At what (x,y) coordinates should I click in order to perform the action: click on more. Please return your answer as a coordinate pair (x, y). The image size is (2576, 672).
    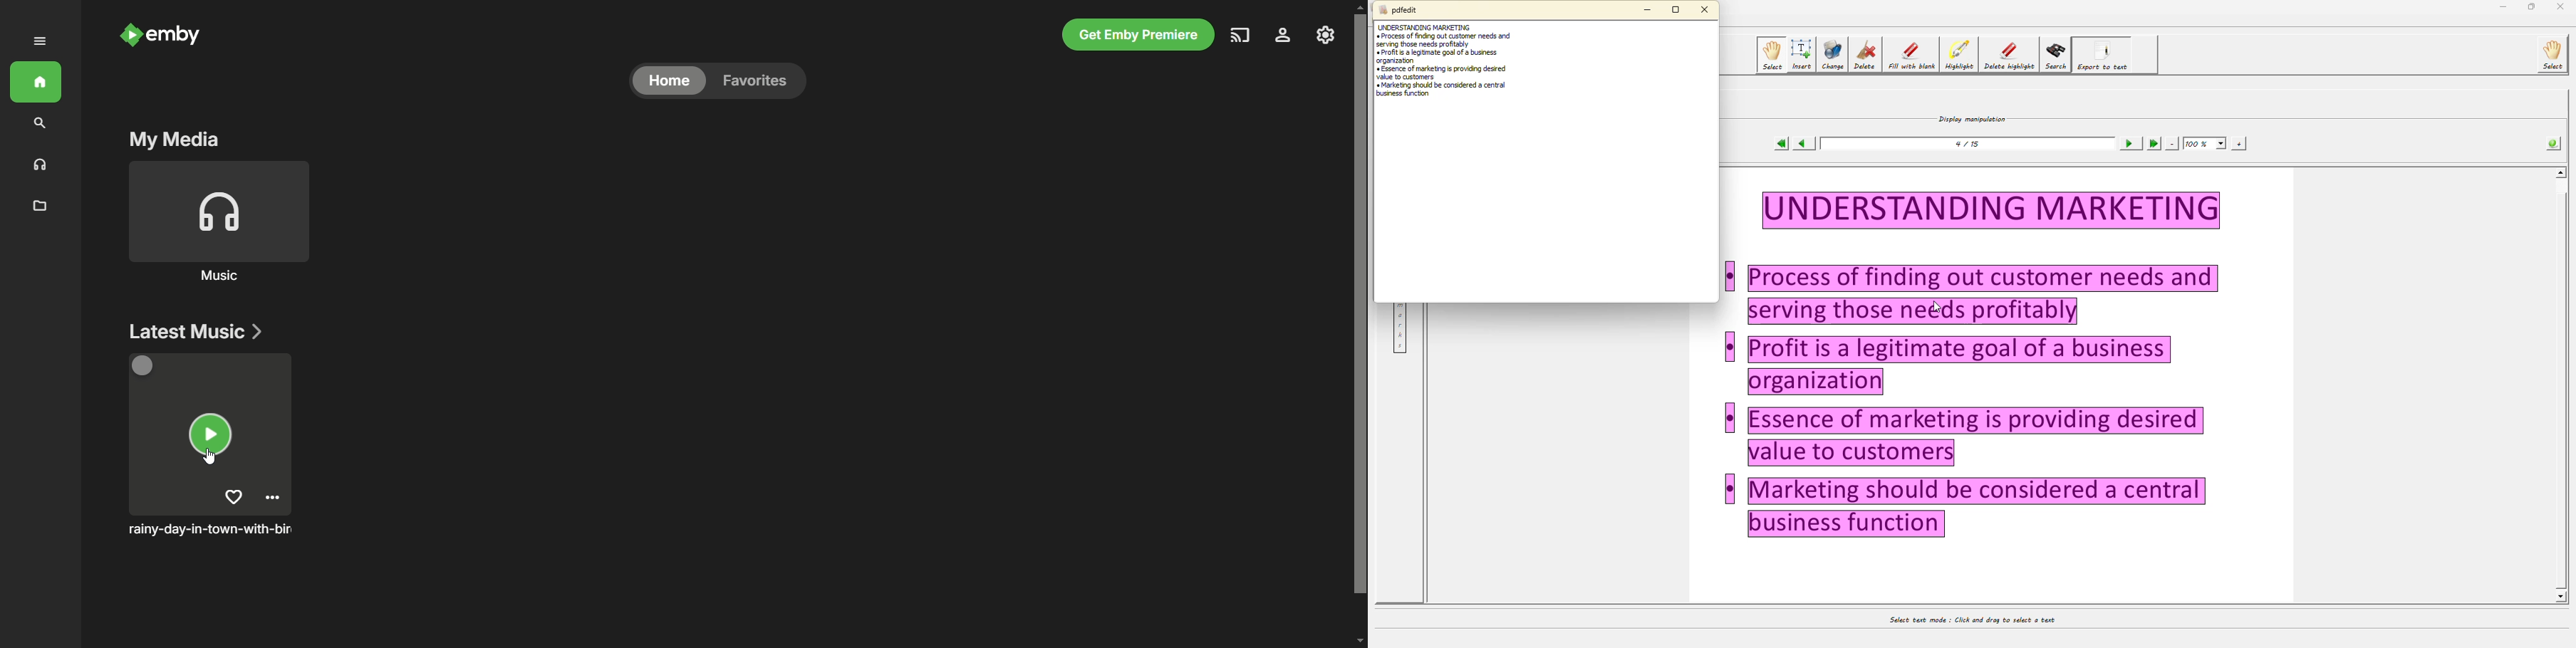
    Looking at the image, I should click on (276, 499).